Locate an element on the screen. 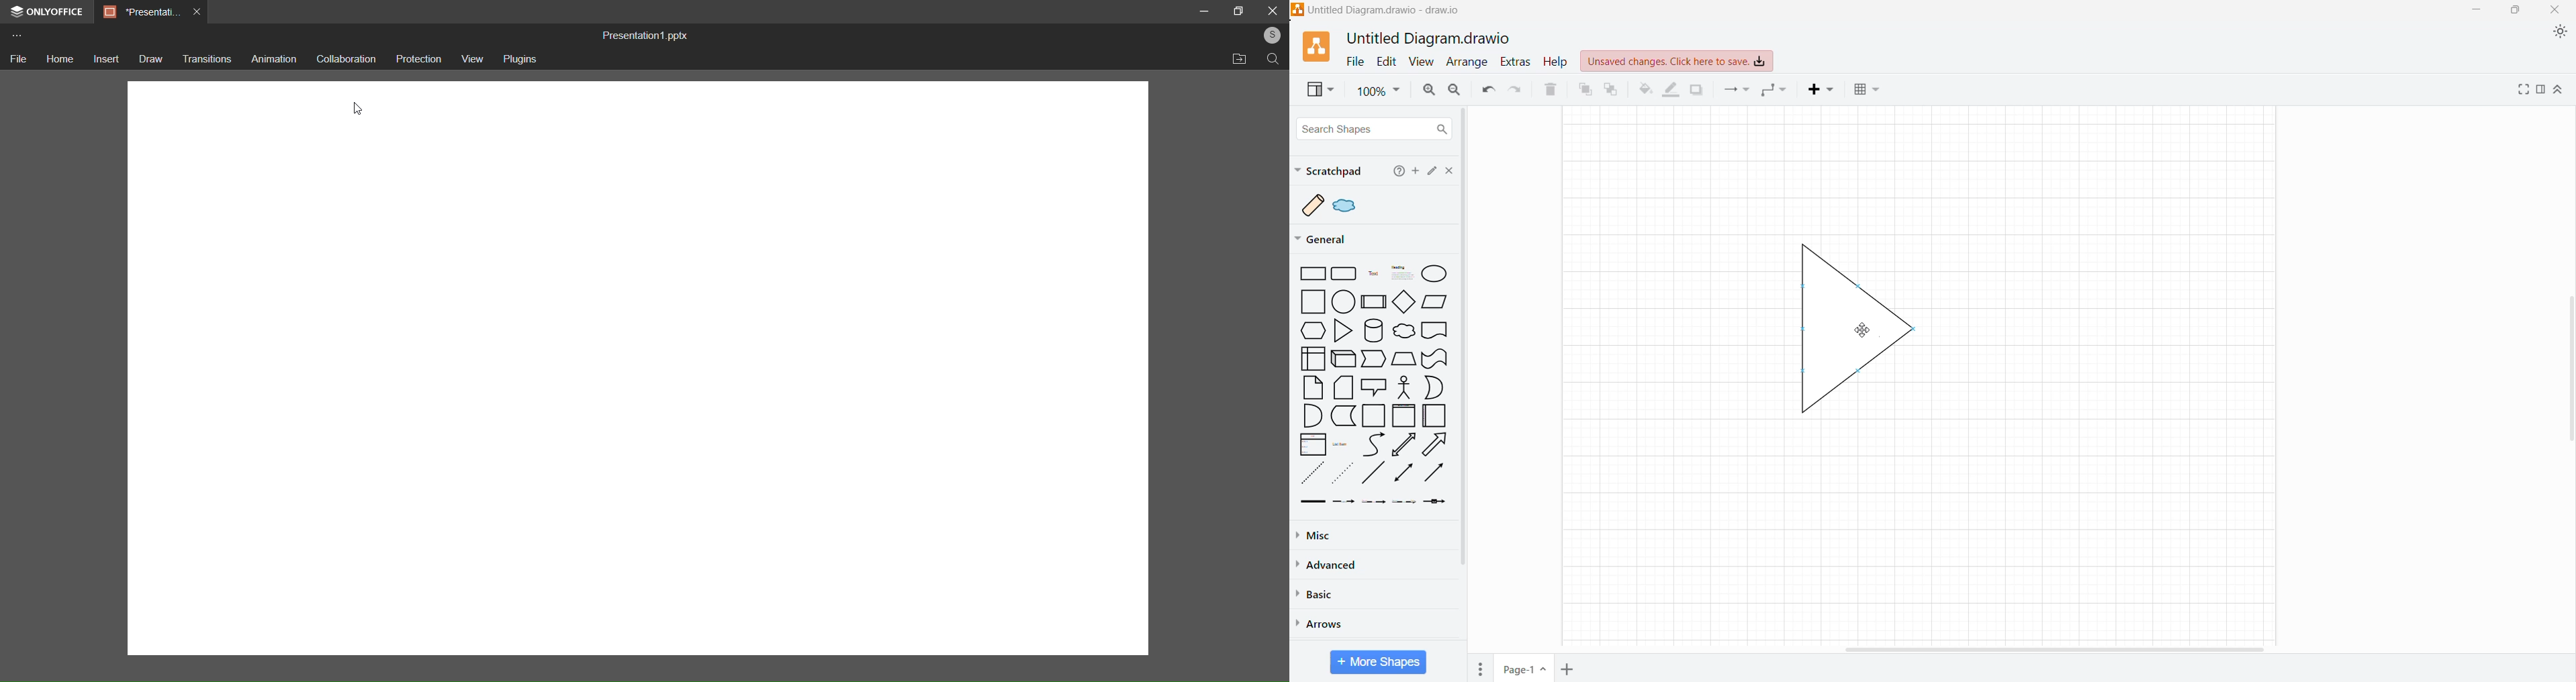 Image resolution: width=2576 pixels, height=700 pixels. To Front is located at coordinates (1584, 89).